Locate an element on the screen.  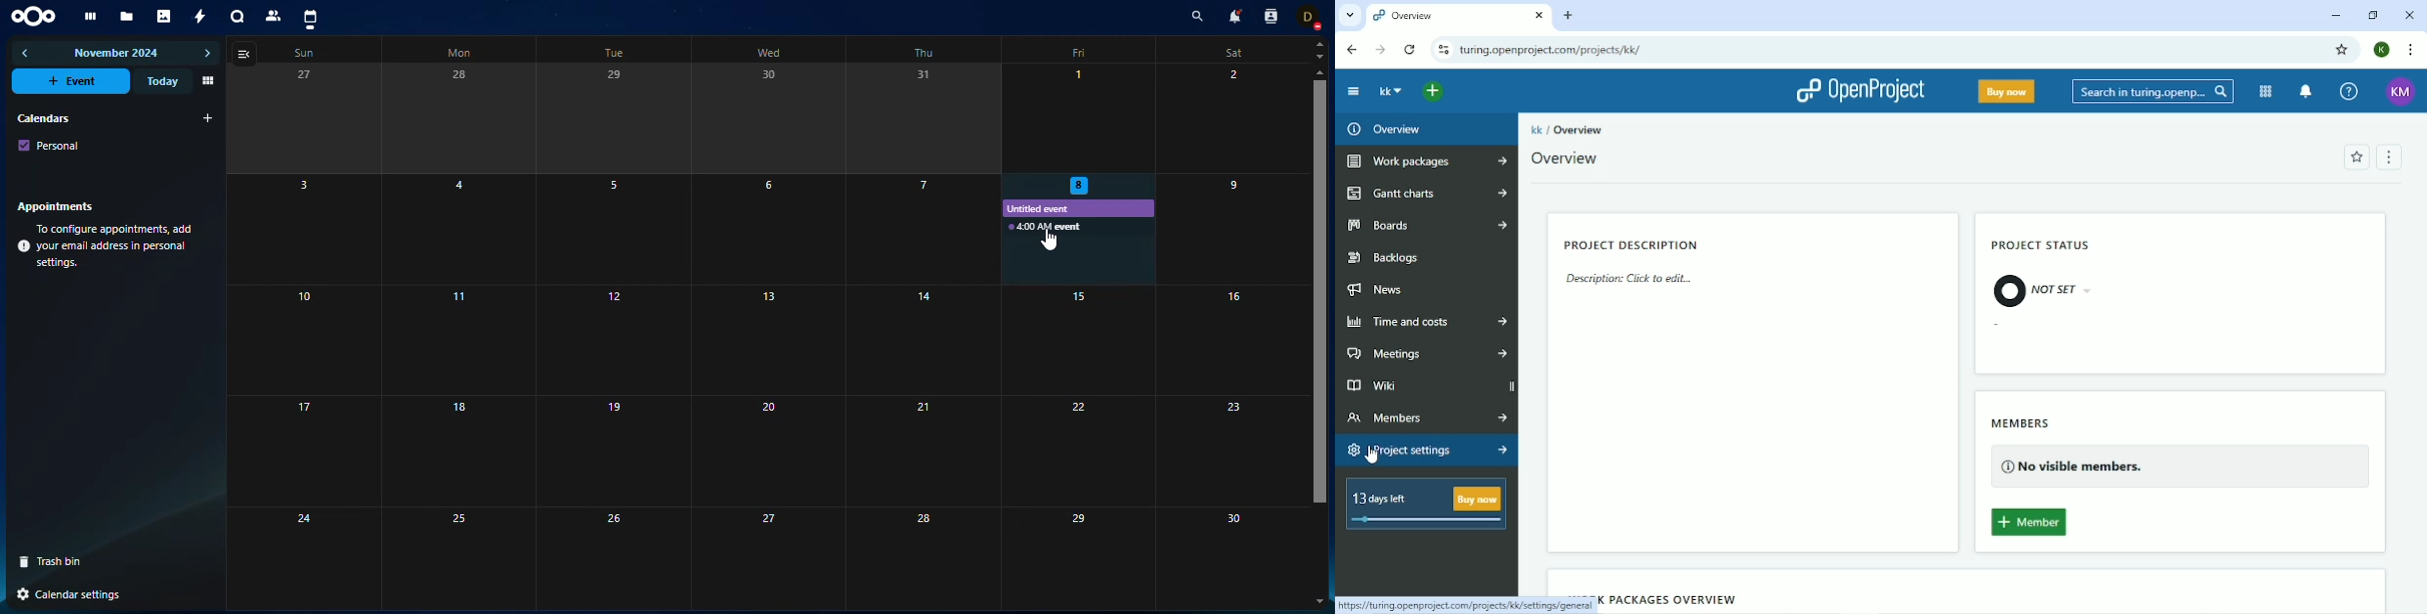
contact is located at coordinates (1270, 17).